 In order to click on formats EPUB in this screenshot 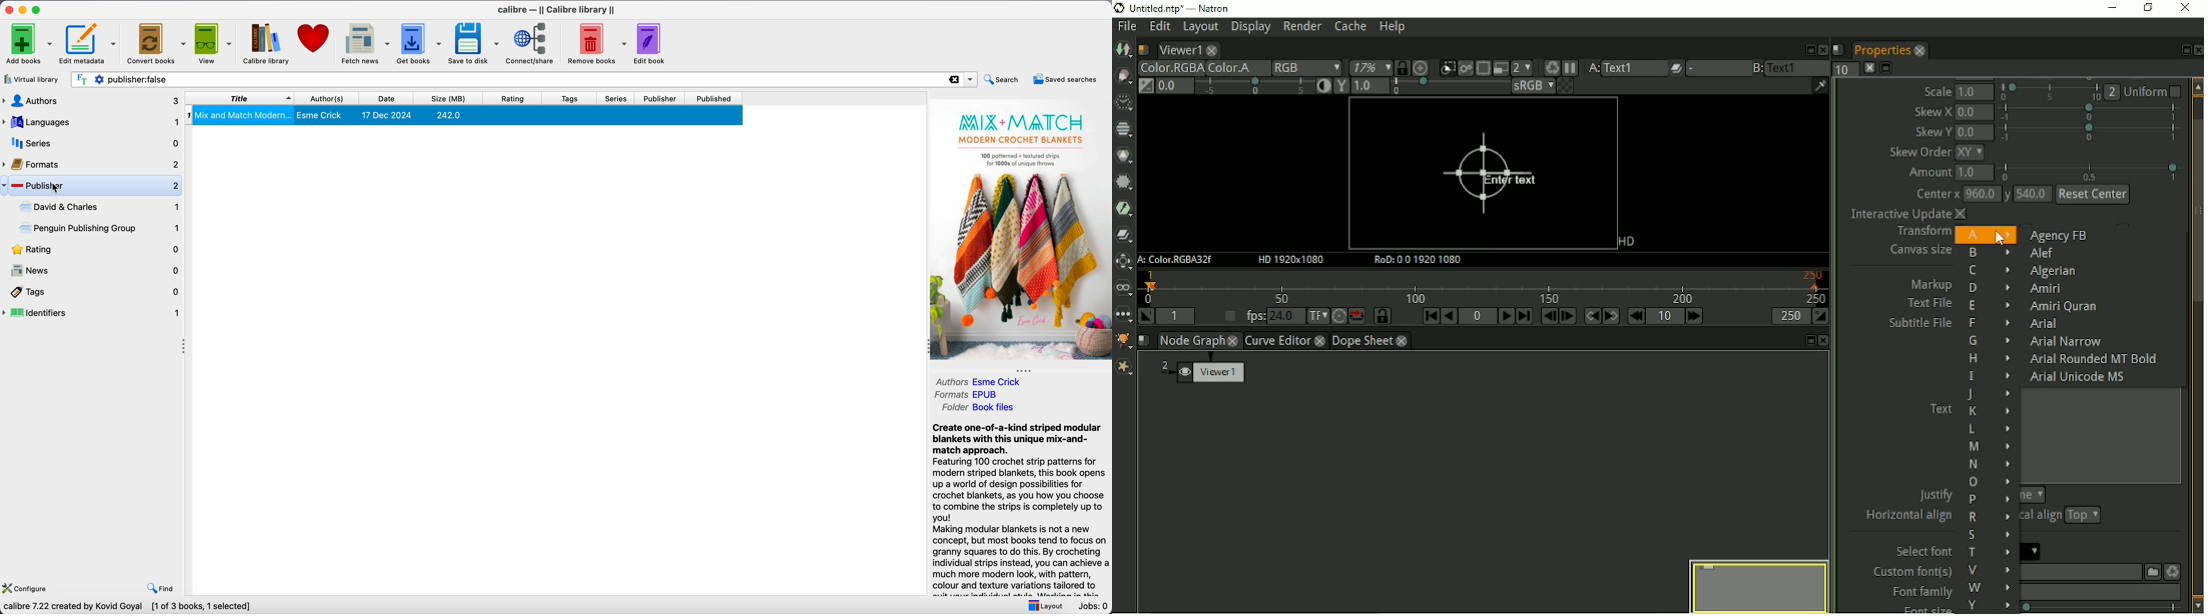, I will do `click(971, 394)`.